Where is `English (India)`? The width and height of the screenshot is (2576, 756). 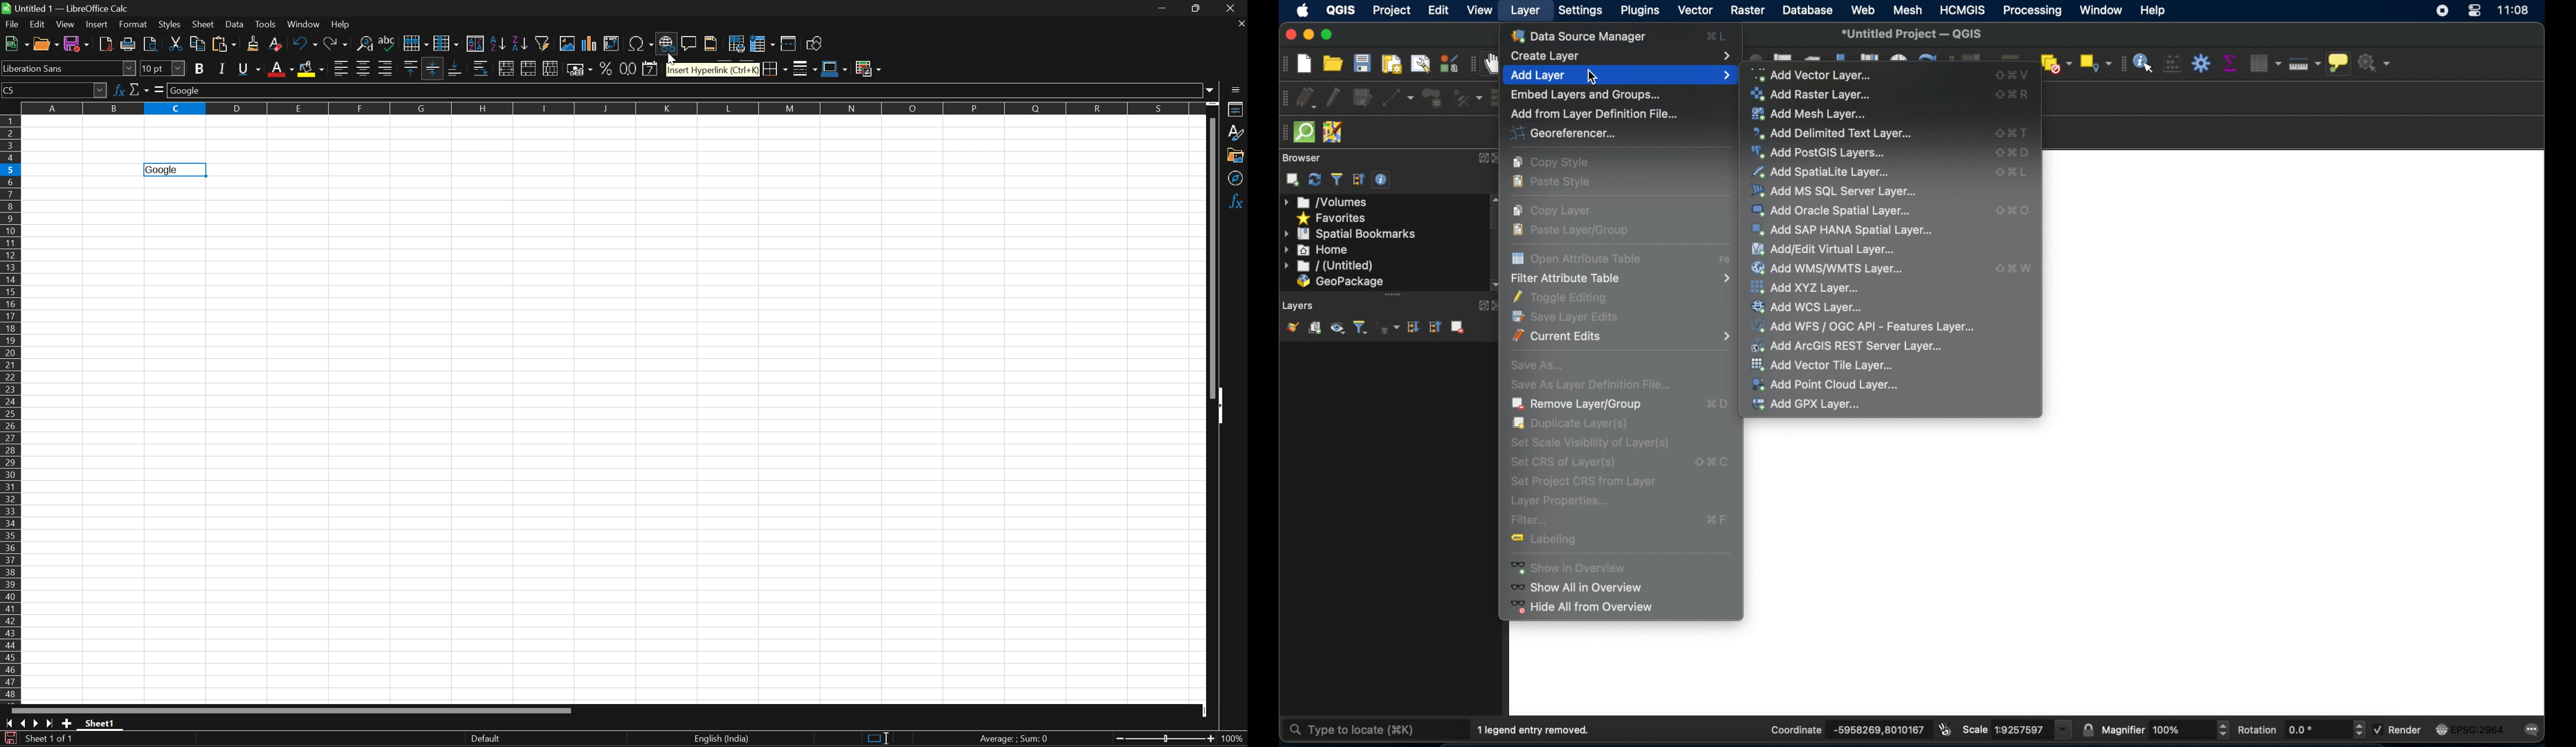
English (India) is located at coordinates (721, 739).